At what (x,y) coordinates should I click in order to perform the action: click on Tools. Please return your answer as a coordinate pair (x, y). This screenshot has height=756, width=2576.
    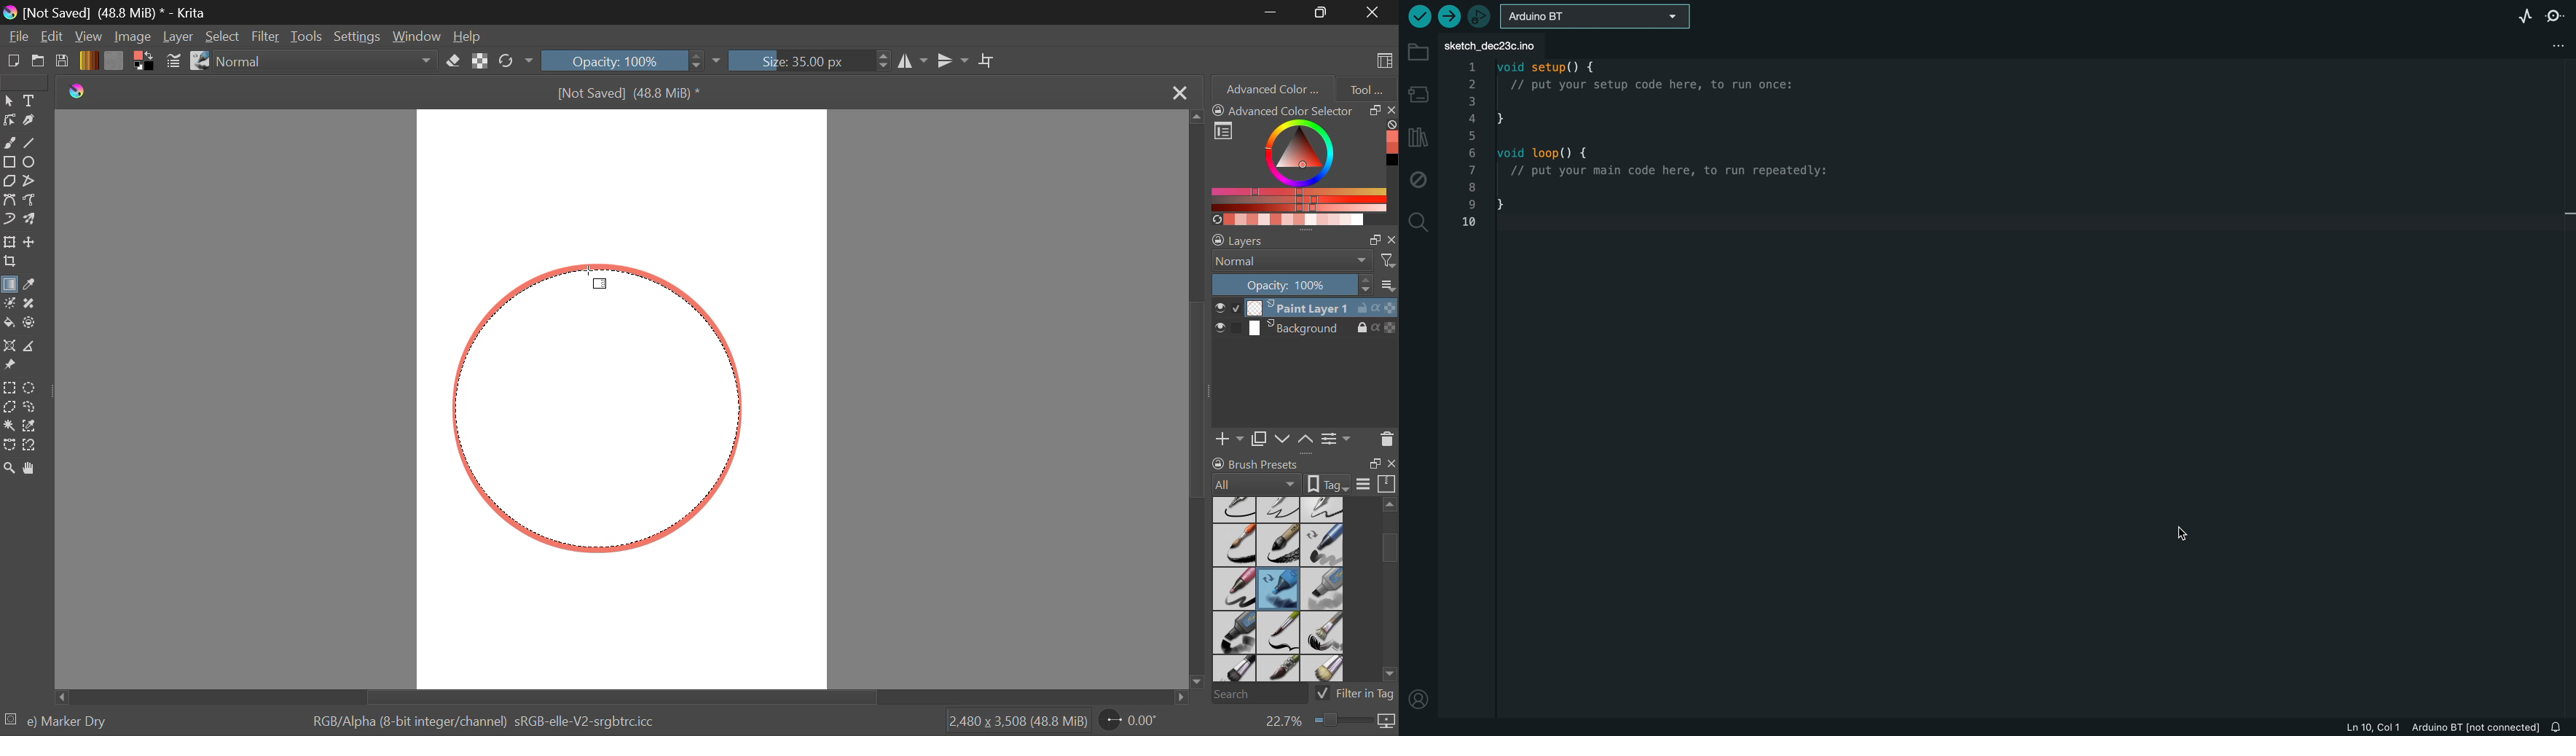
    Looking at the image, I should click on (307, 37).